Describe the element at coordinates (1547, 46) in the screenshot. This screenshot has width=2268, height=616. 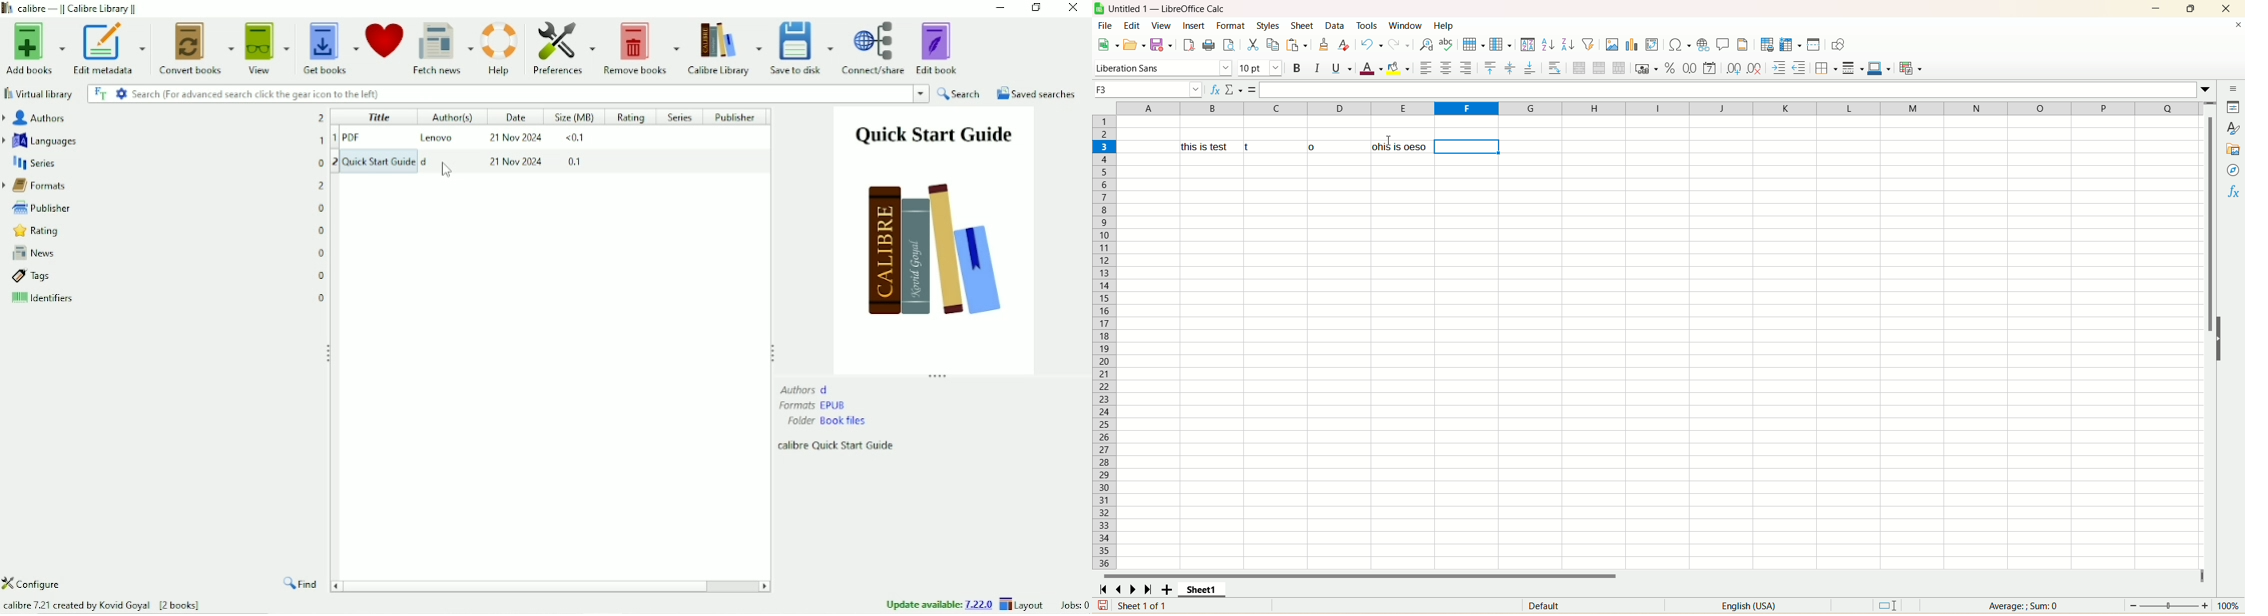
I see `sort ascending` at that location.